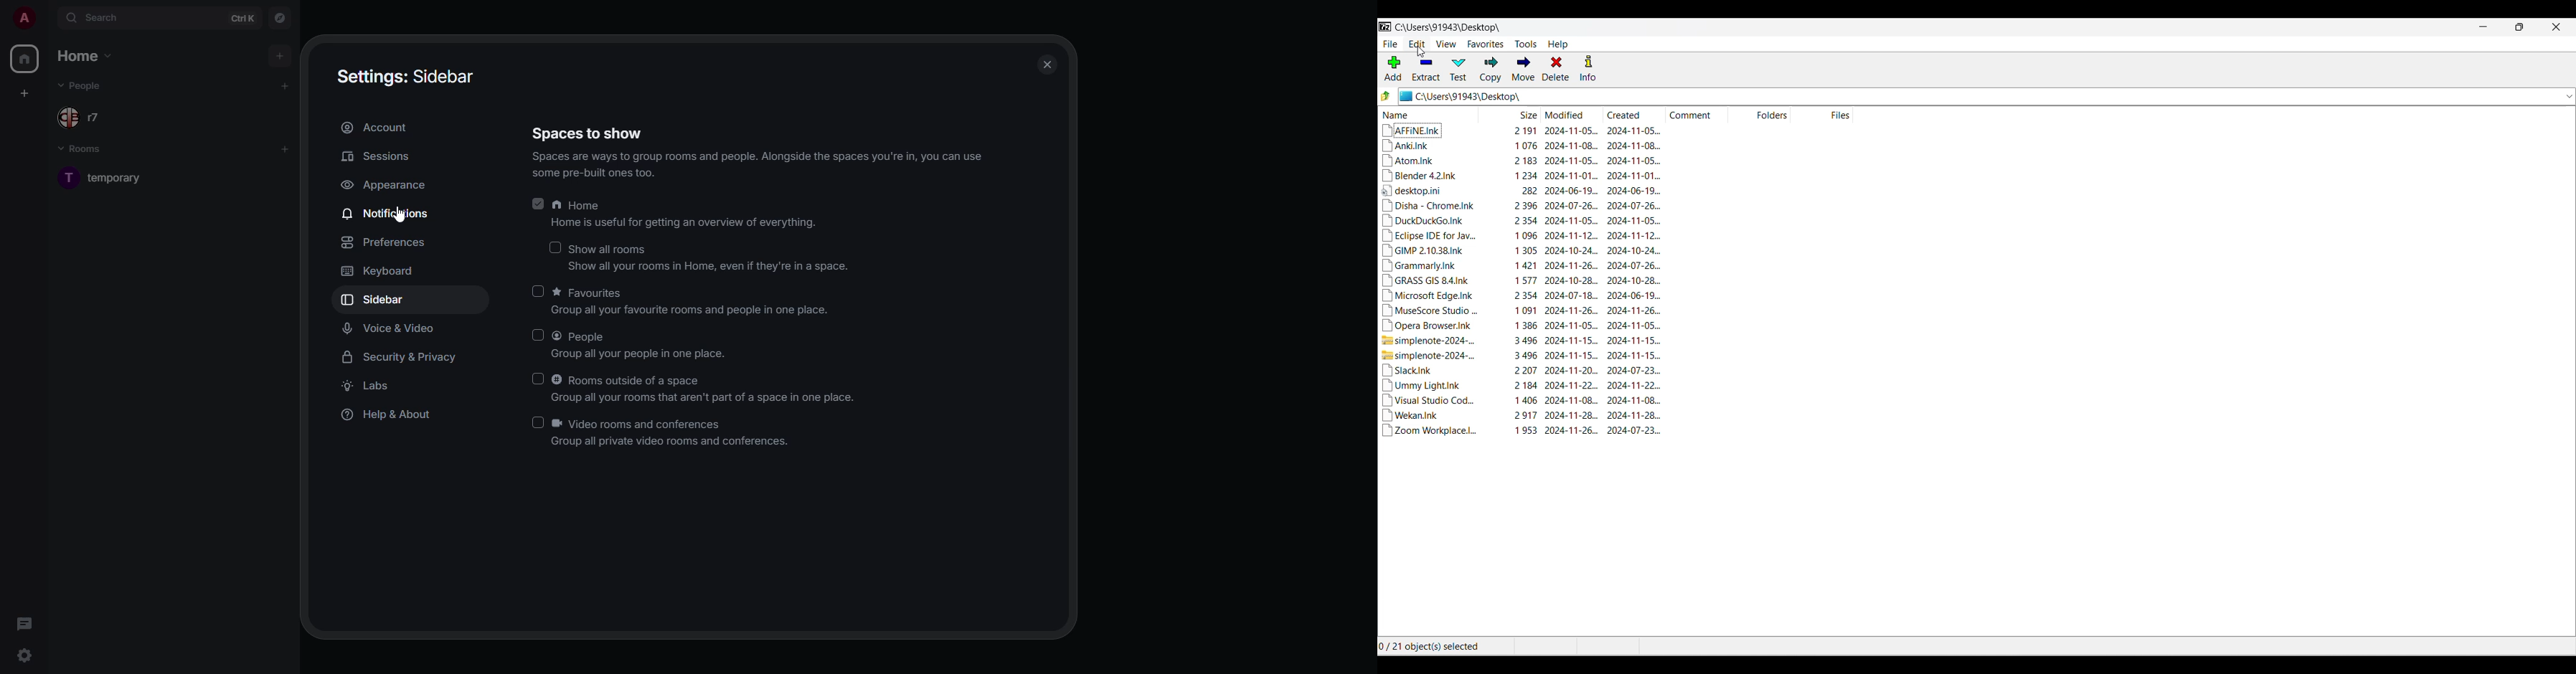 This screenshot has height=700, width=2576. I want to click on Add, so click(1393, 68).